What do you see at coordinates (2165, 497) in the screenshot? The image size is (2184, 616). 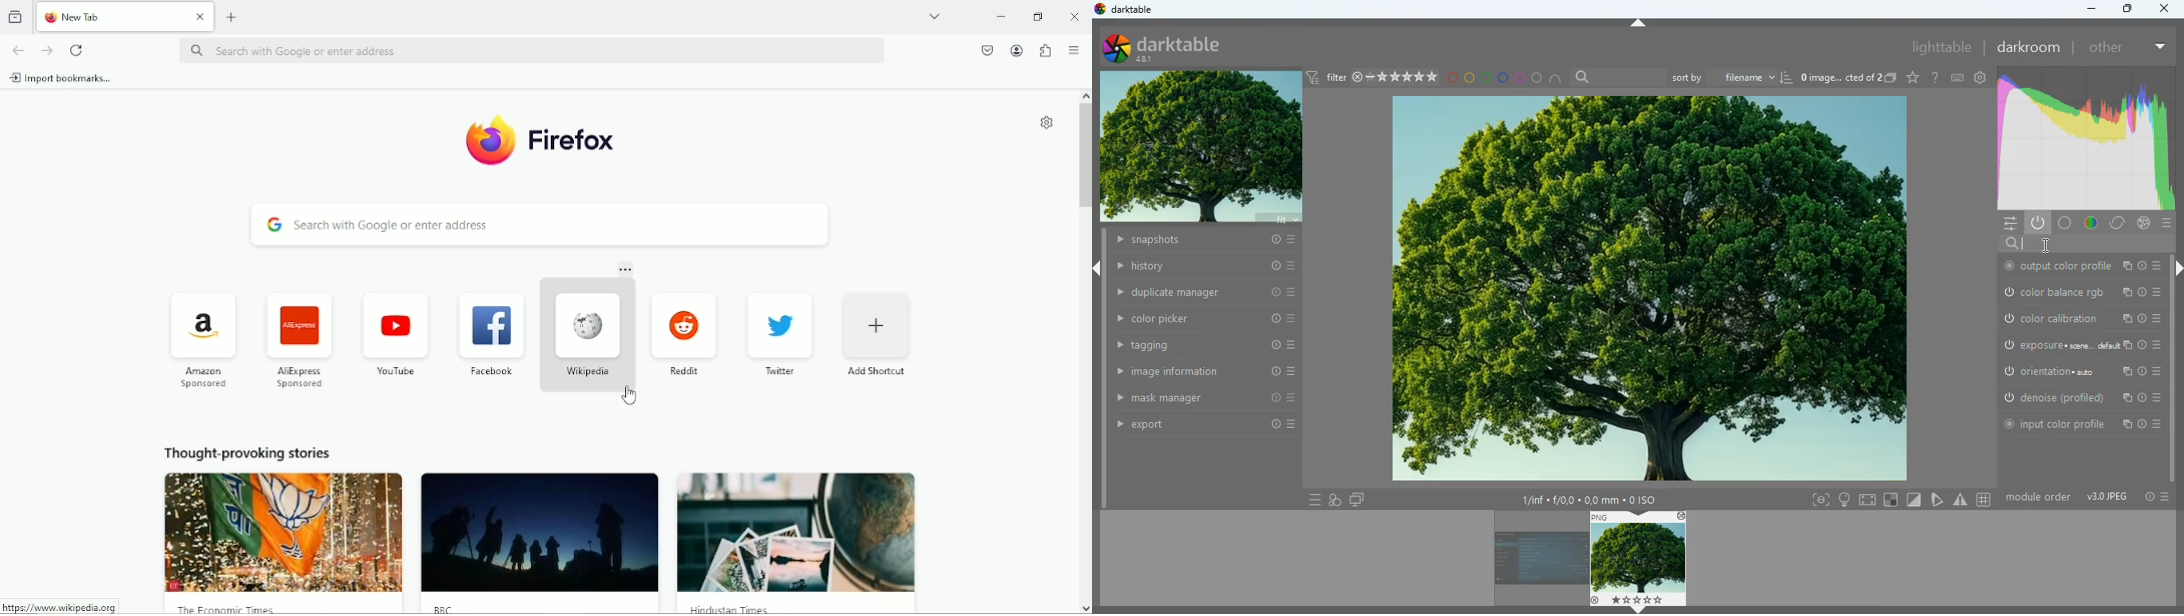 I see `menu` at bounding box center [2165, 497].